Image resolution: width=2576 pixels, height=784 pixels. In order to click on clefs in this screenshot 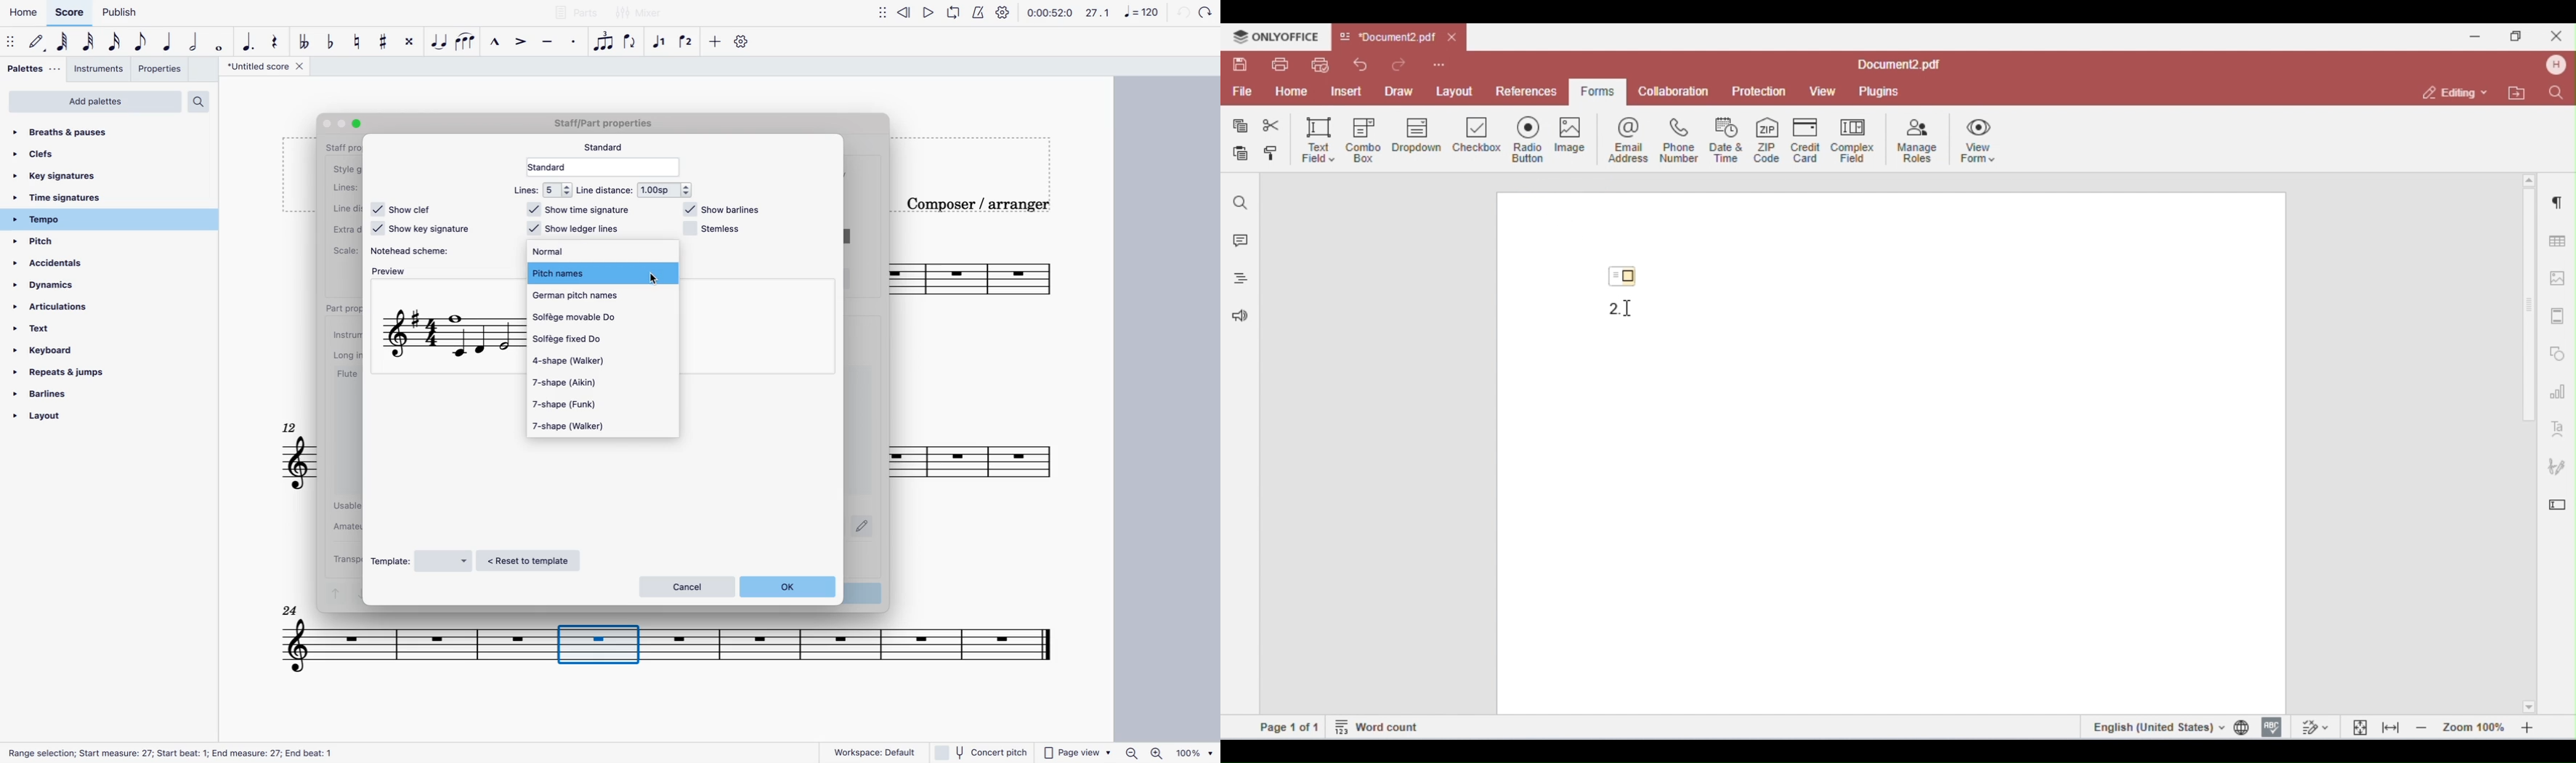, I will do `click(57, 158)`.